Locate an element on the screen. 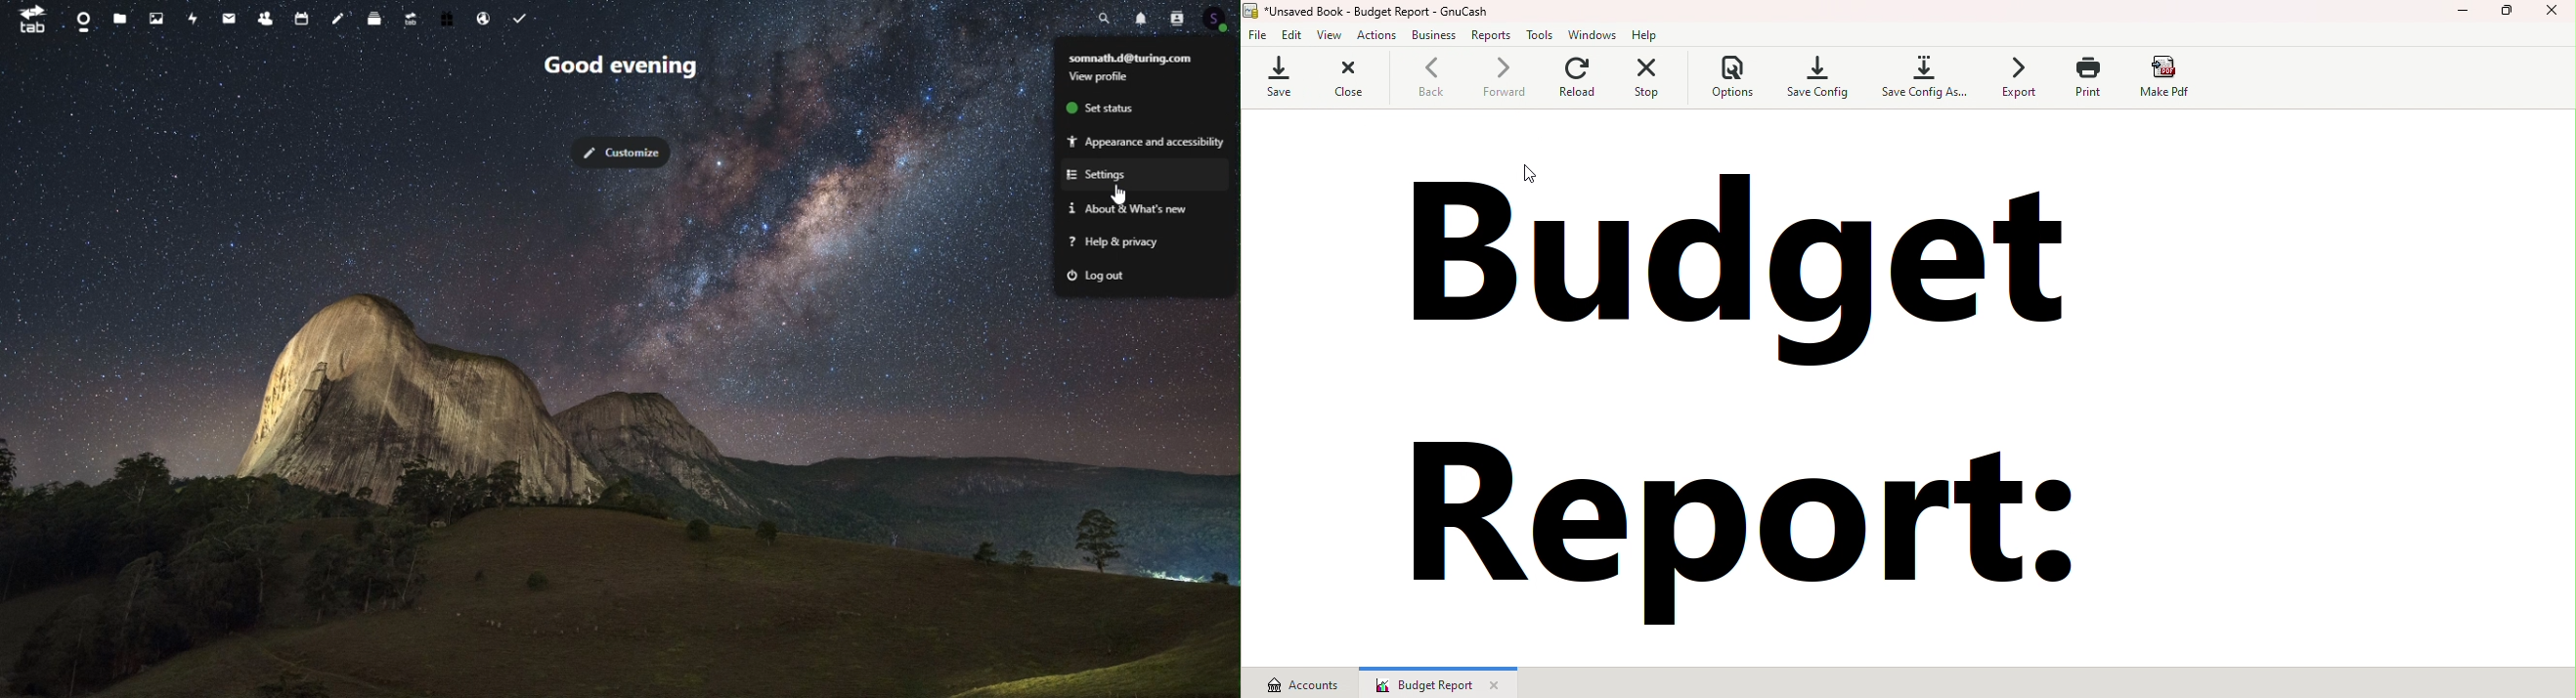  Save config as is located at coordinates (1921, 79).